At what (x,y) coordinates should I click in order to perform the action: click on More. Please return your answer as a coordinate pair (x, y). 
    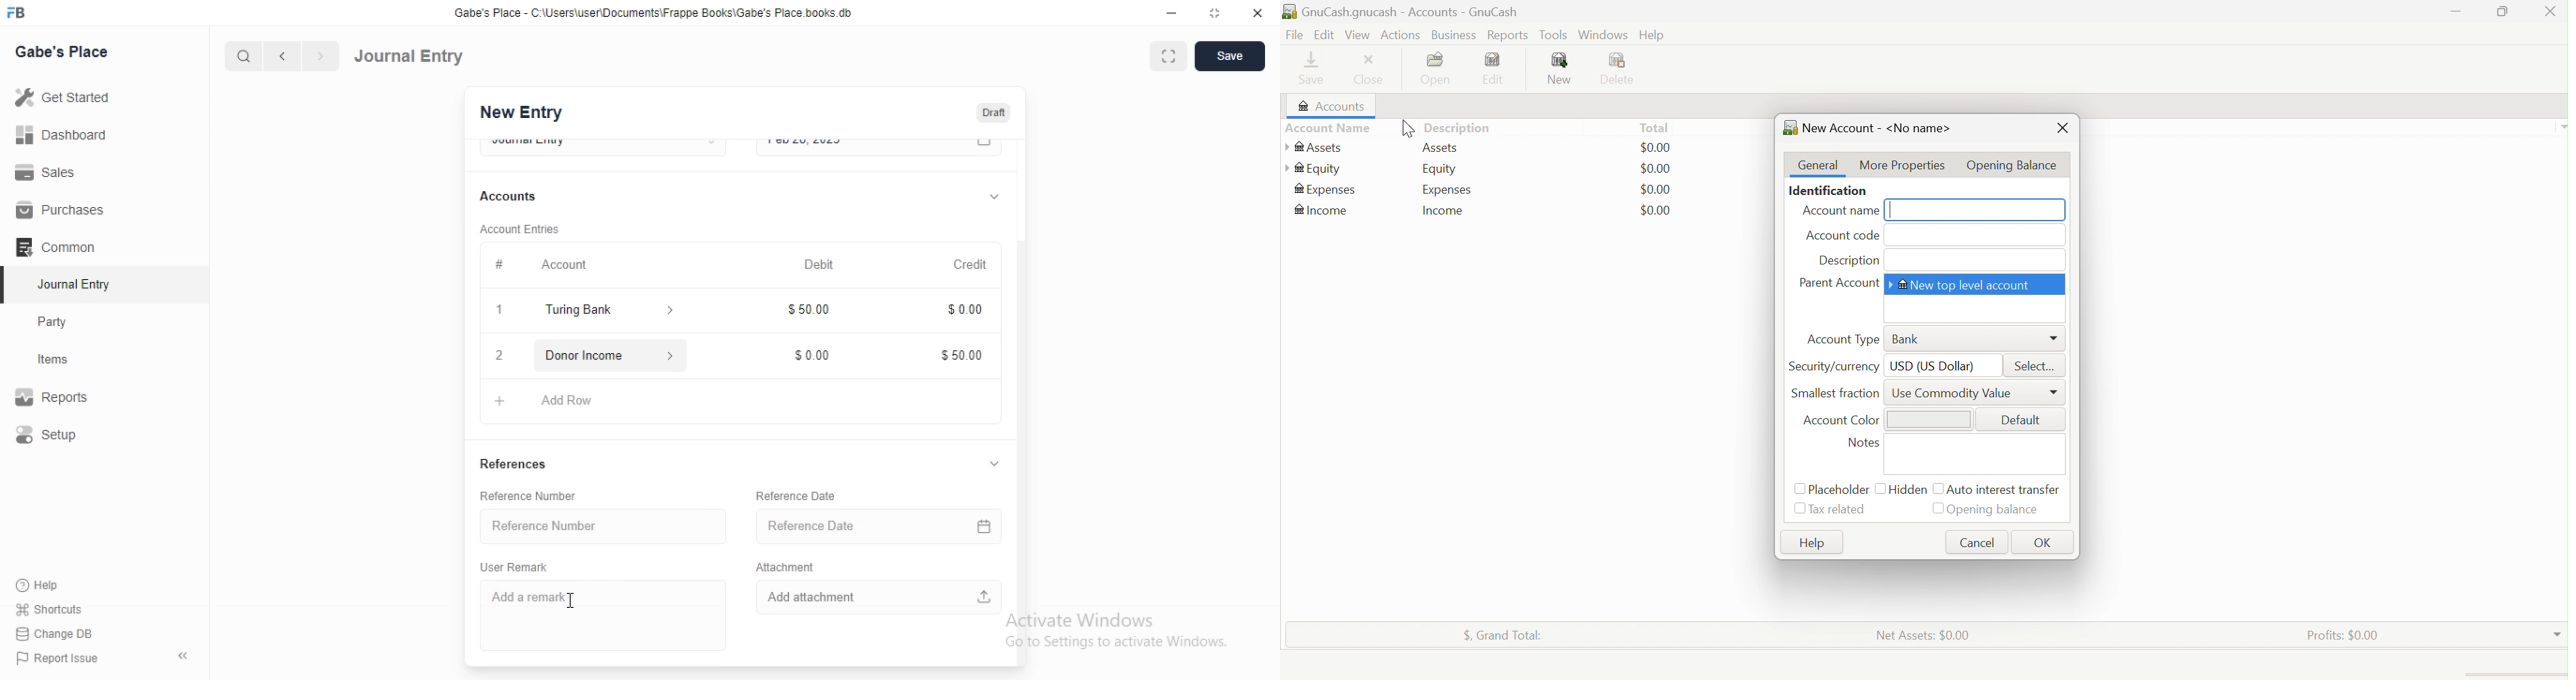
    Looking at the image, I should click on (2056, 339).